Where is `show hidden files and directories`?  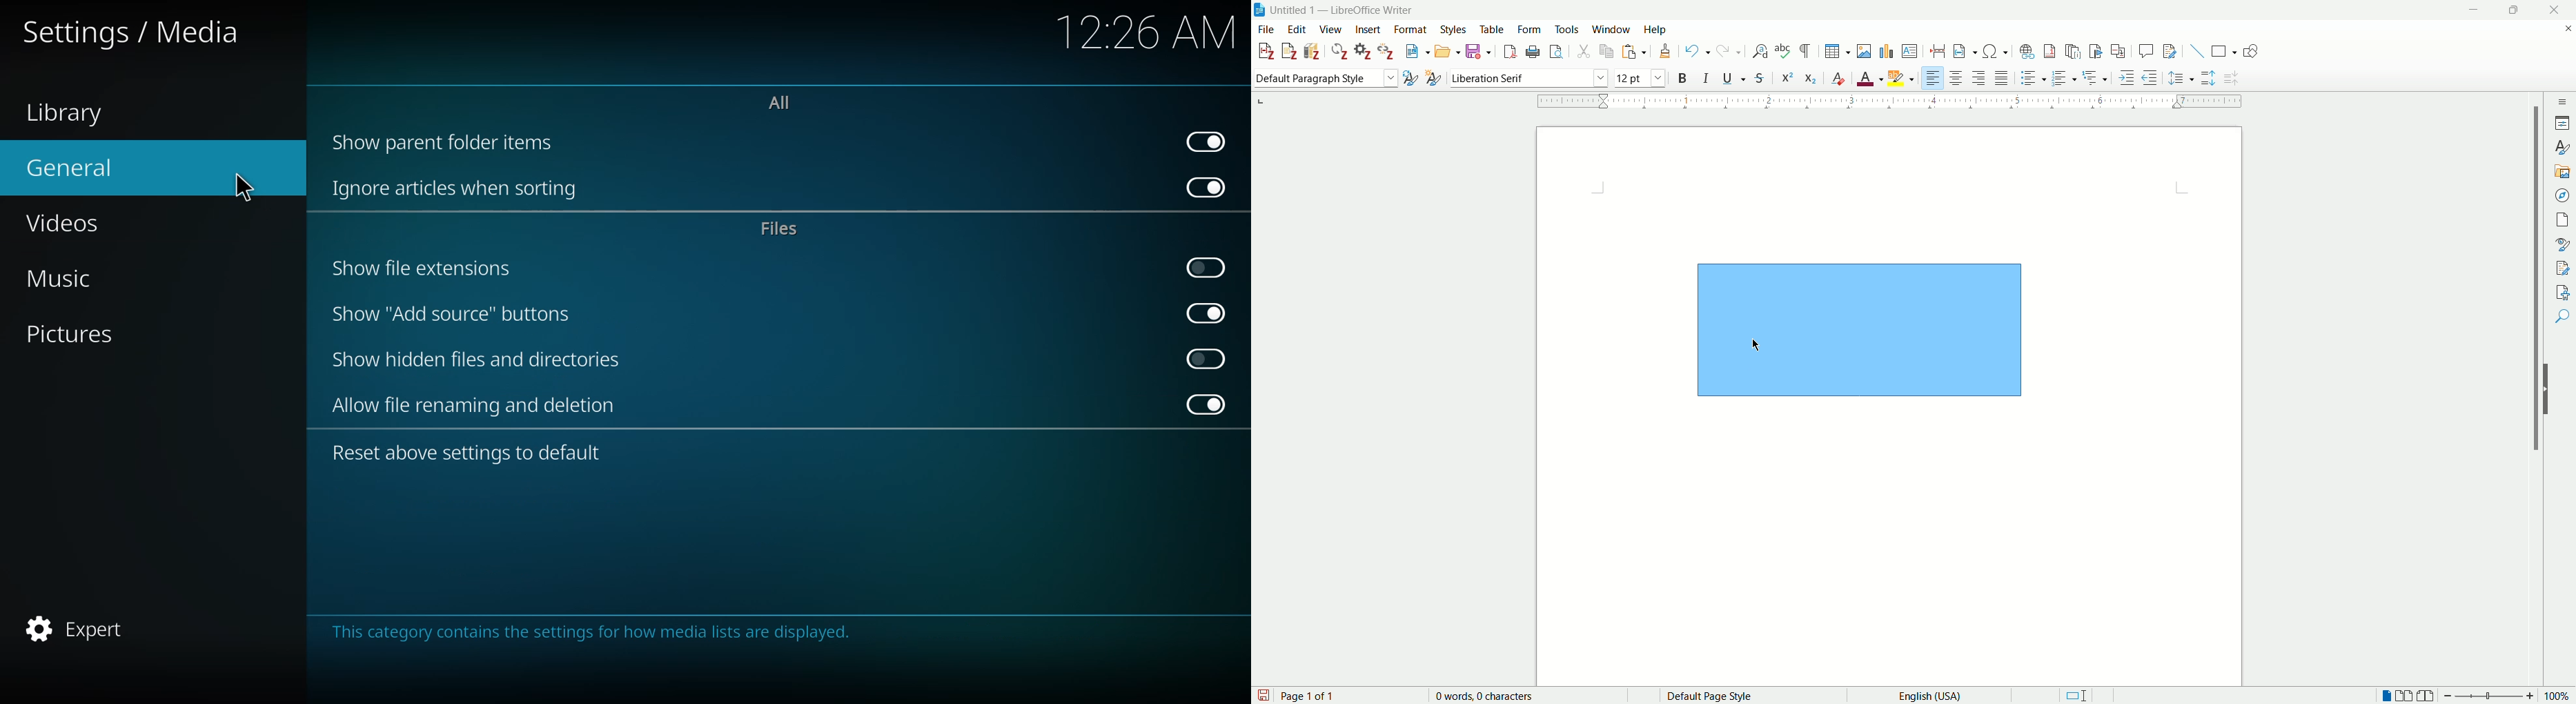 show hidden files and directories is located at coordinates (482, 360).